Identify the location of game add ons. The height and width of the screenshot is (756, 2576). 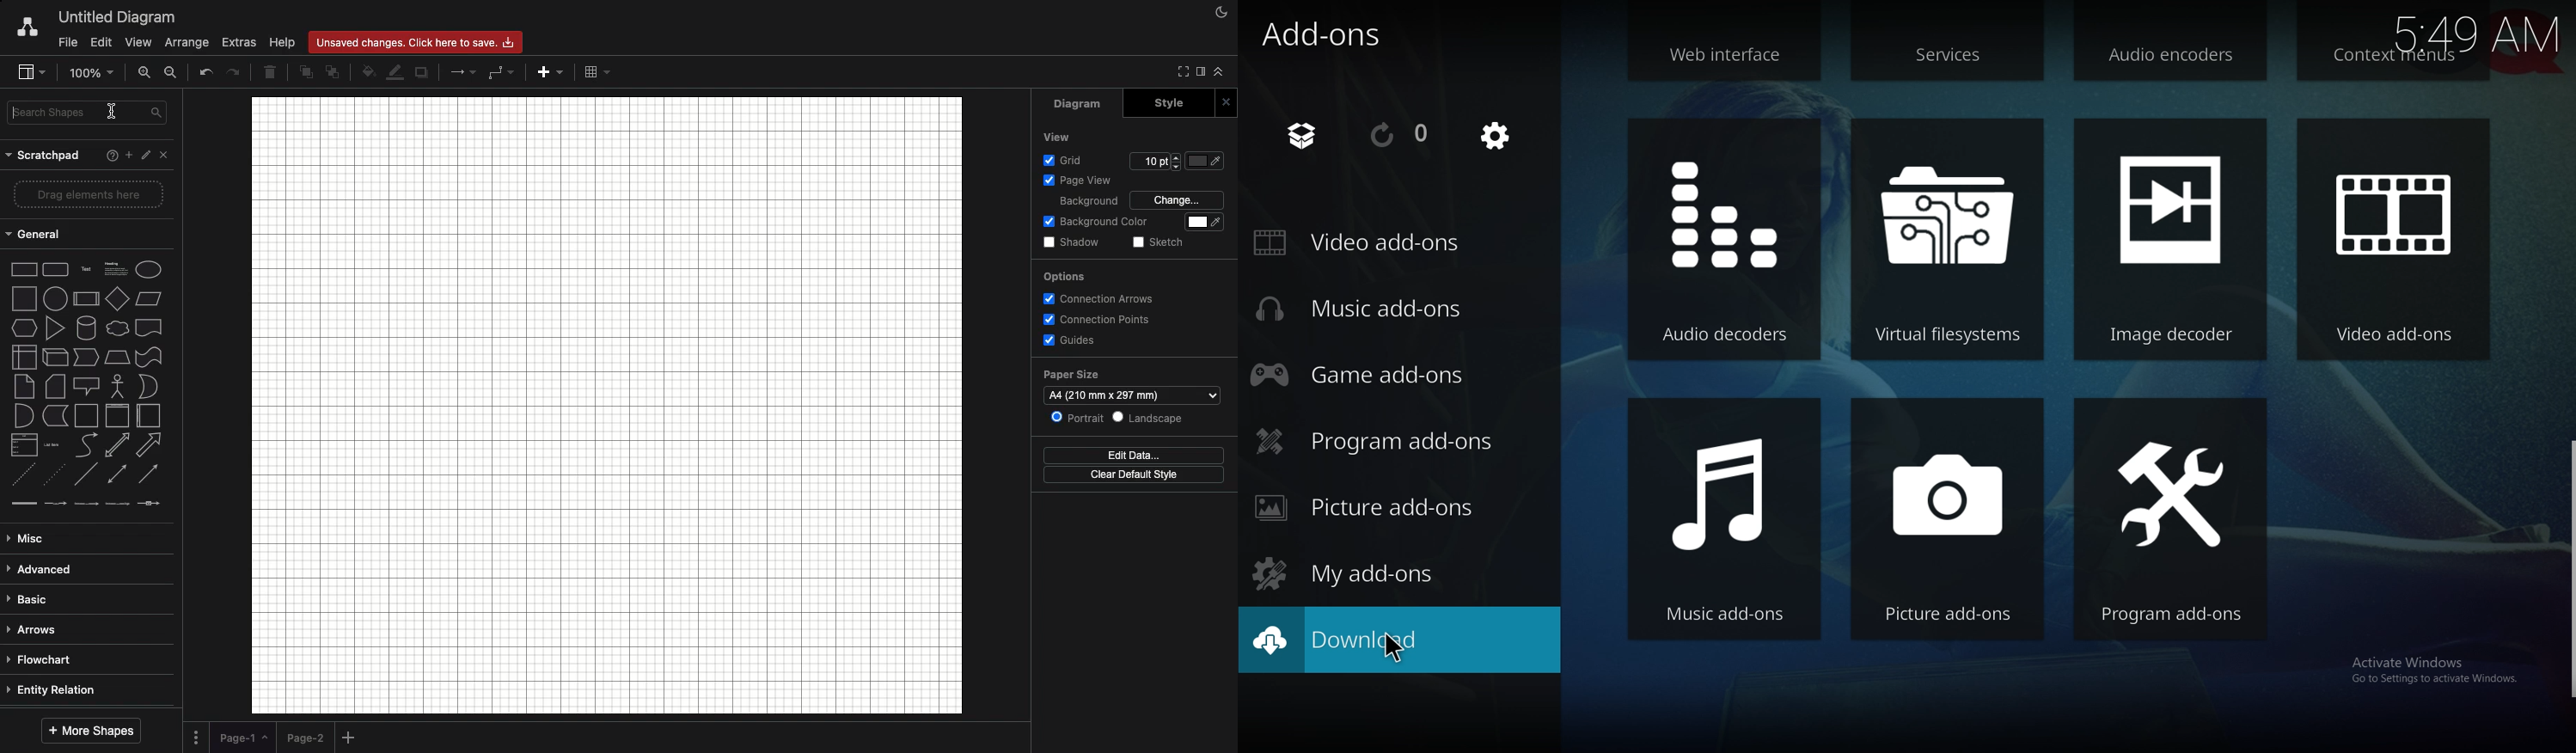
(1367, 374).